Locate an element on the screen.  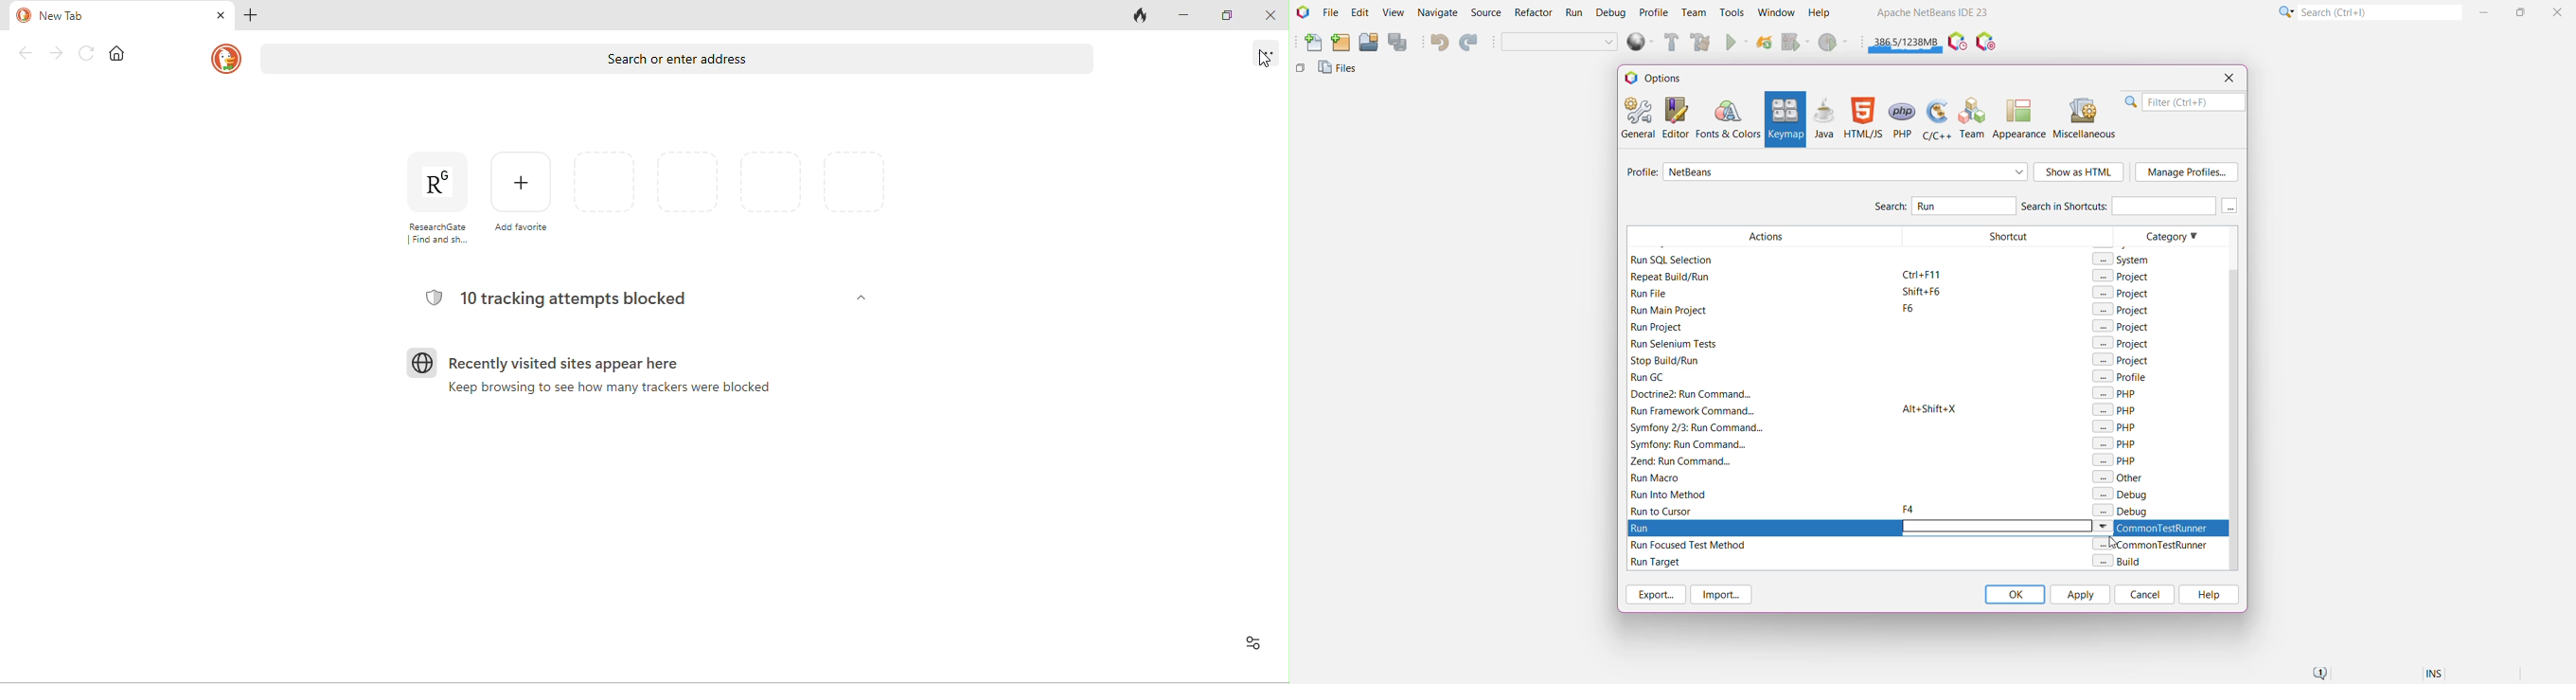
Filter is located at coordinates (2185, 102).